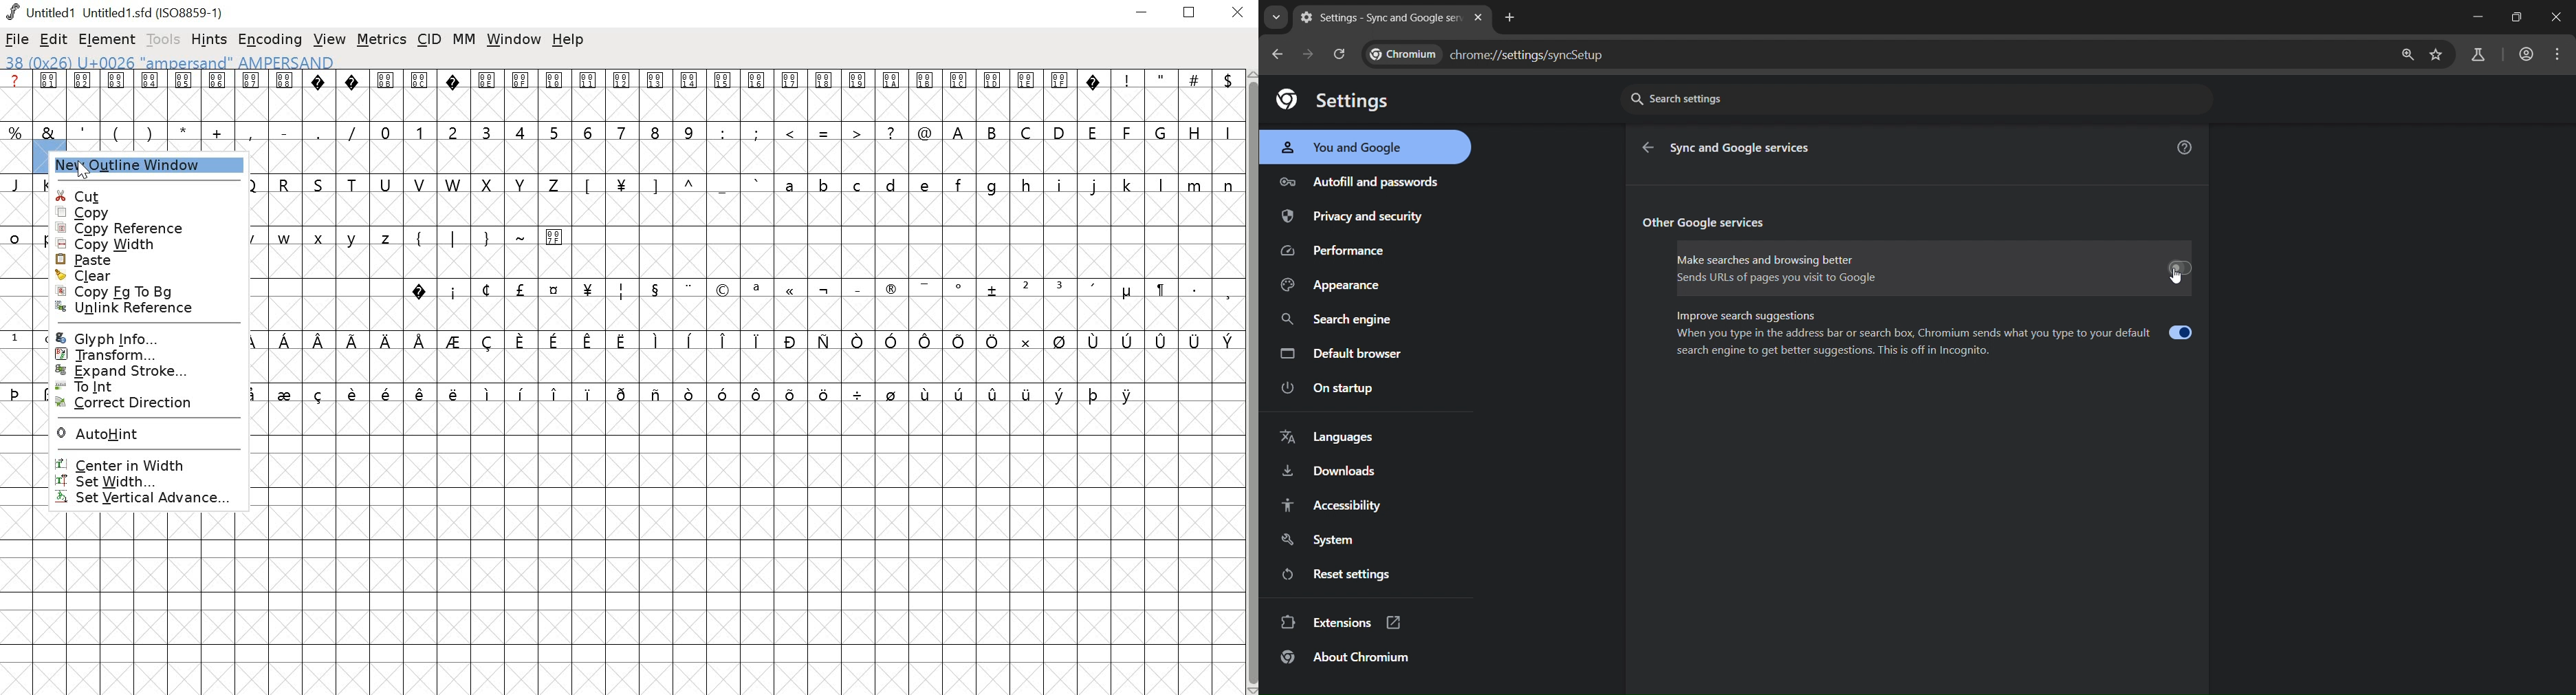  What do you see at coordinates (154, 500) in the screenshot?
I see `set vertical advance` at bounding box center [154, 500].